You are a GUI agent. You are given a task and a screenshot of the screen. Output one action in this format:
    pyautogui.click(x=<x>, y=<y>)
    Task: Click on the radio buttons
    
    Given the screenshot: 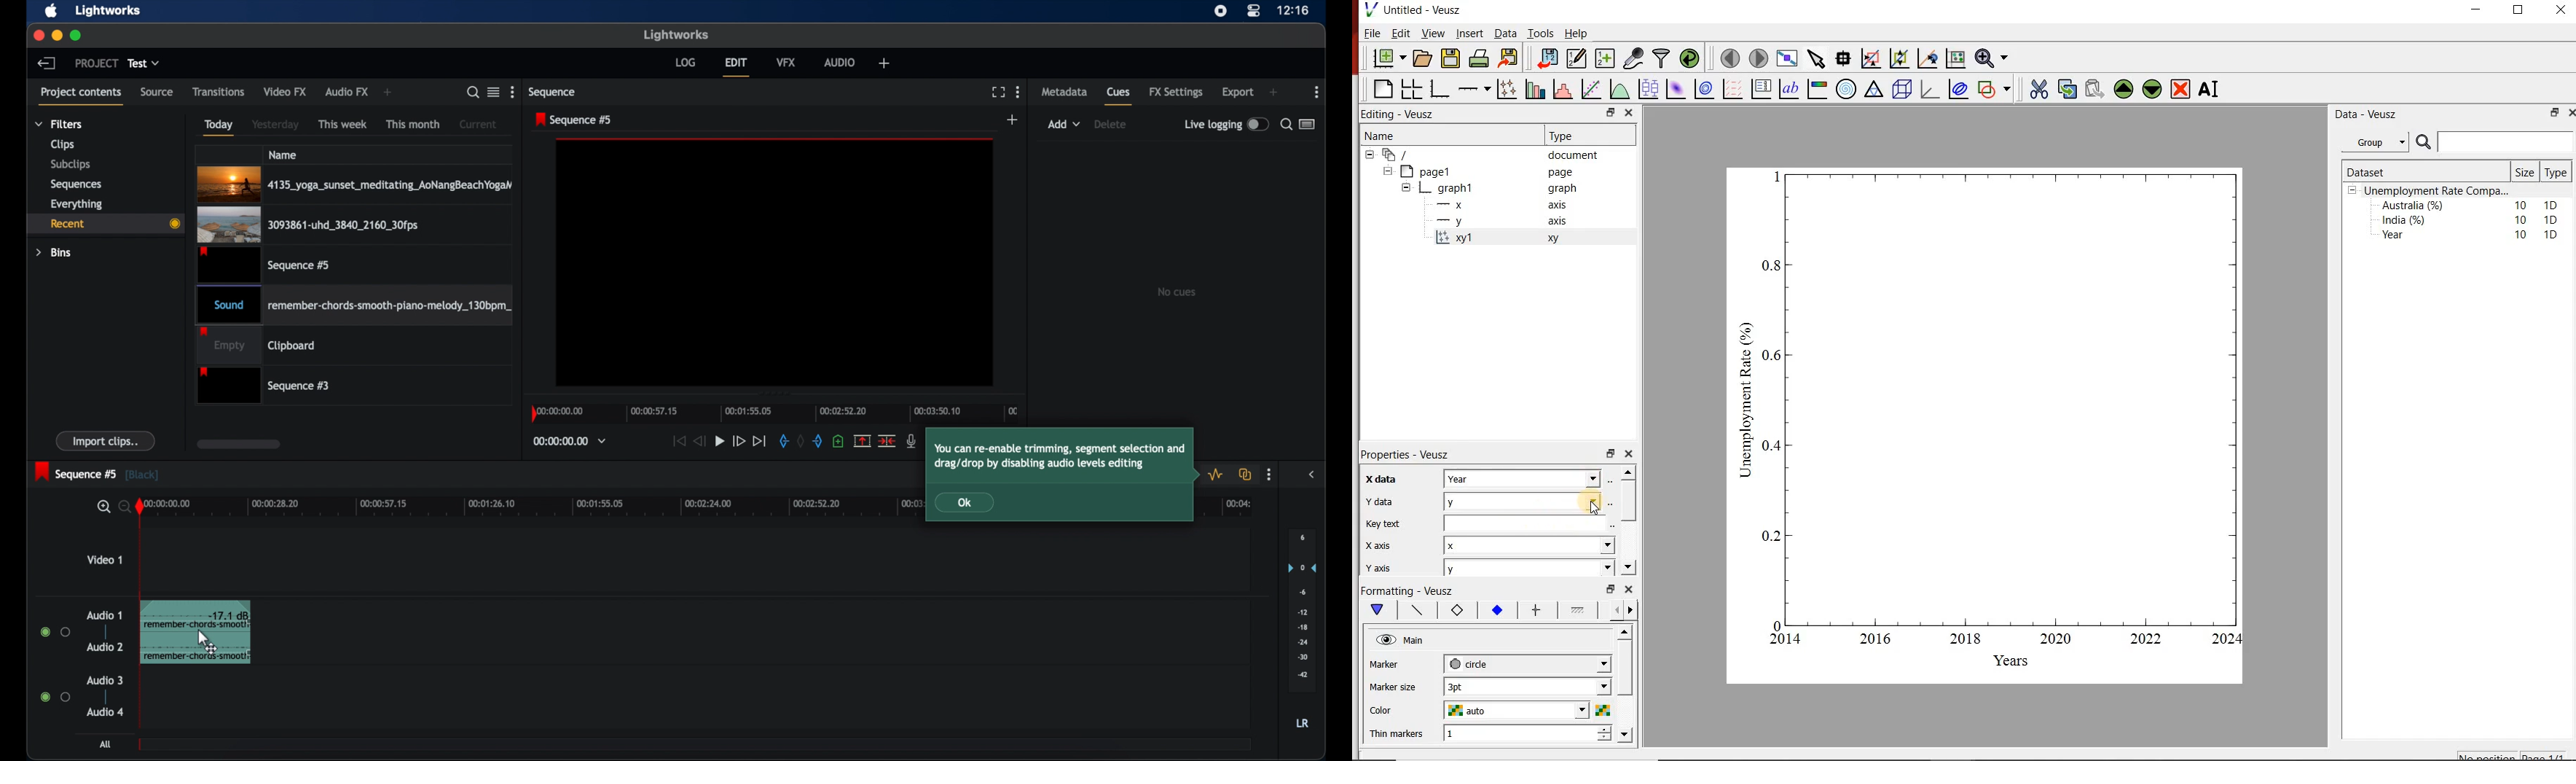 What is the action you would take?
    pyautogui.click(x=56, y=632)
    